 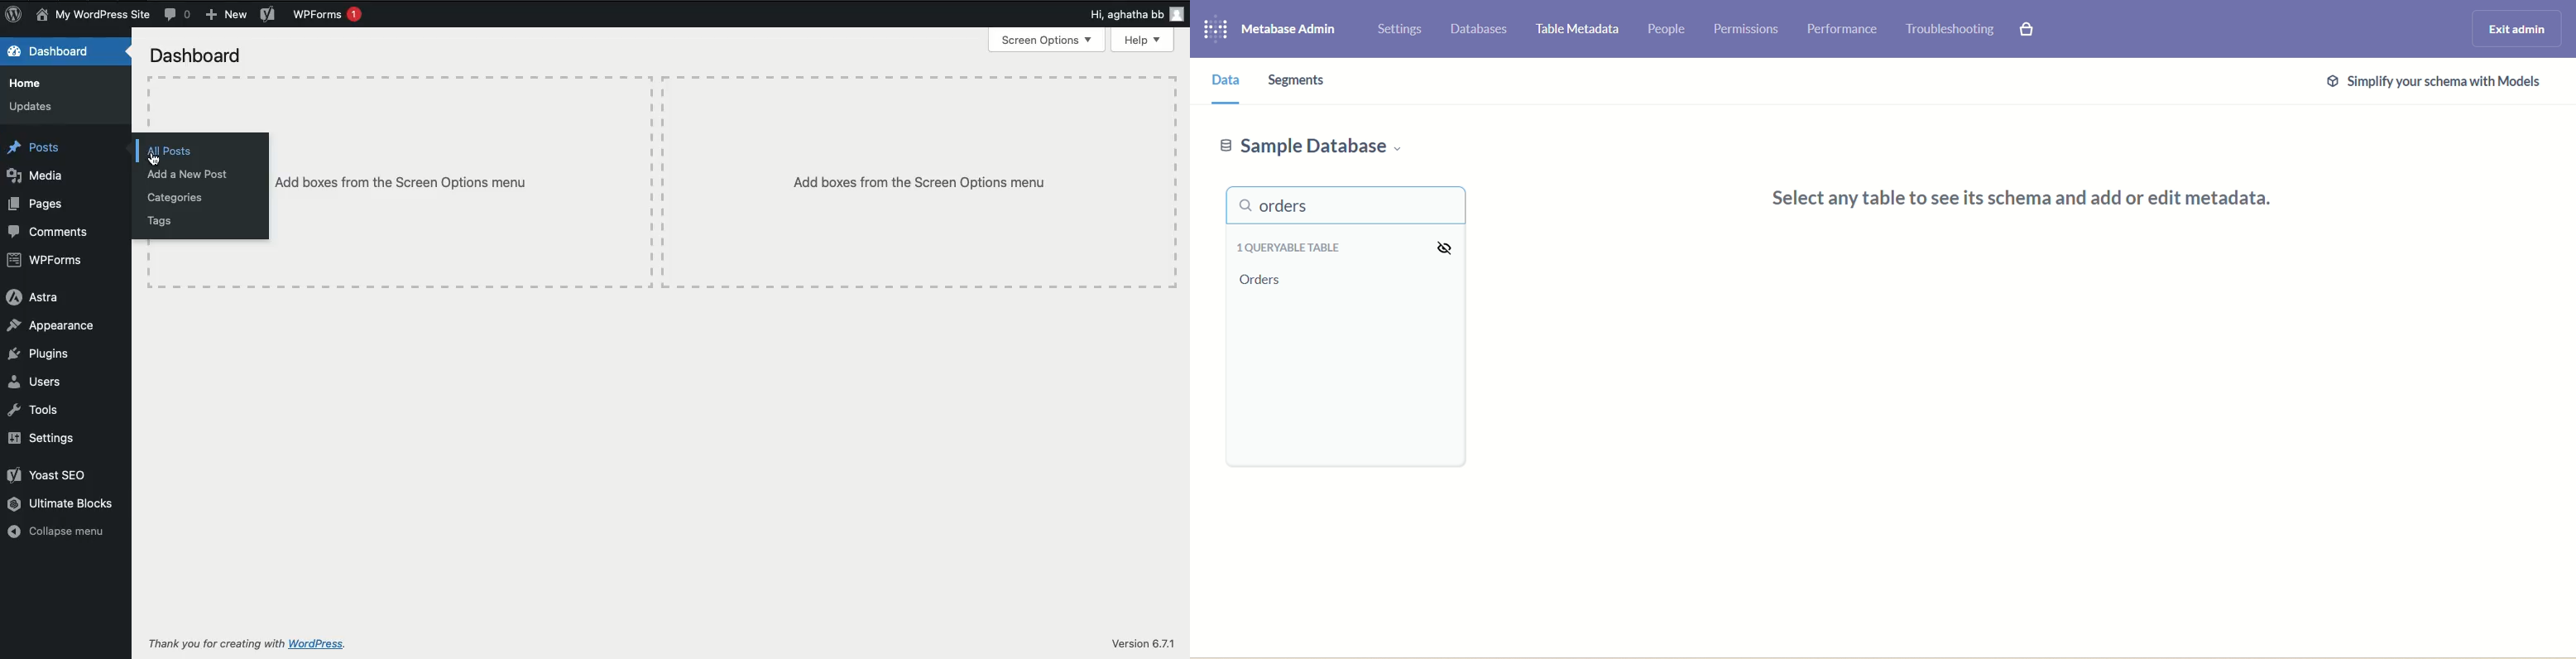 What do you see at coordinates (50, 51) in the screenshot?
I see `` at bounding box center [50, 51].